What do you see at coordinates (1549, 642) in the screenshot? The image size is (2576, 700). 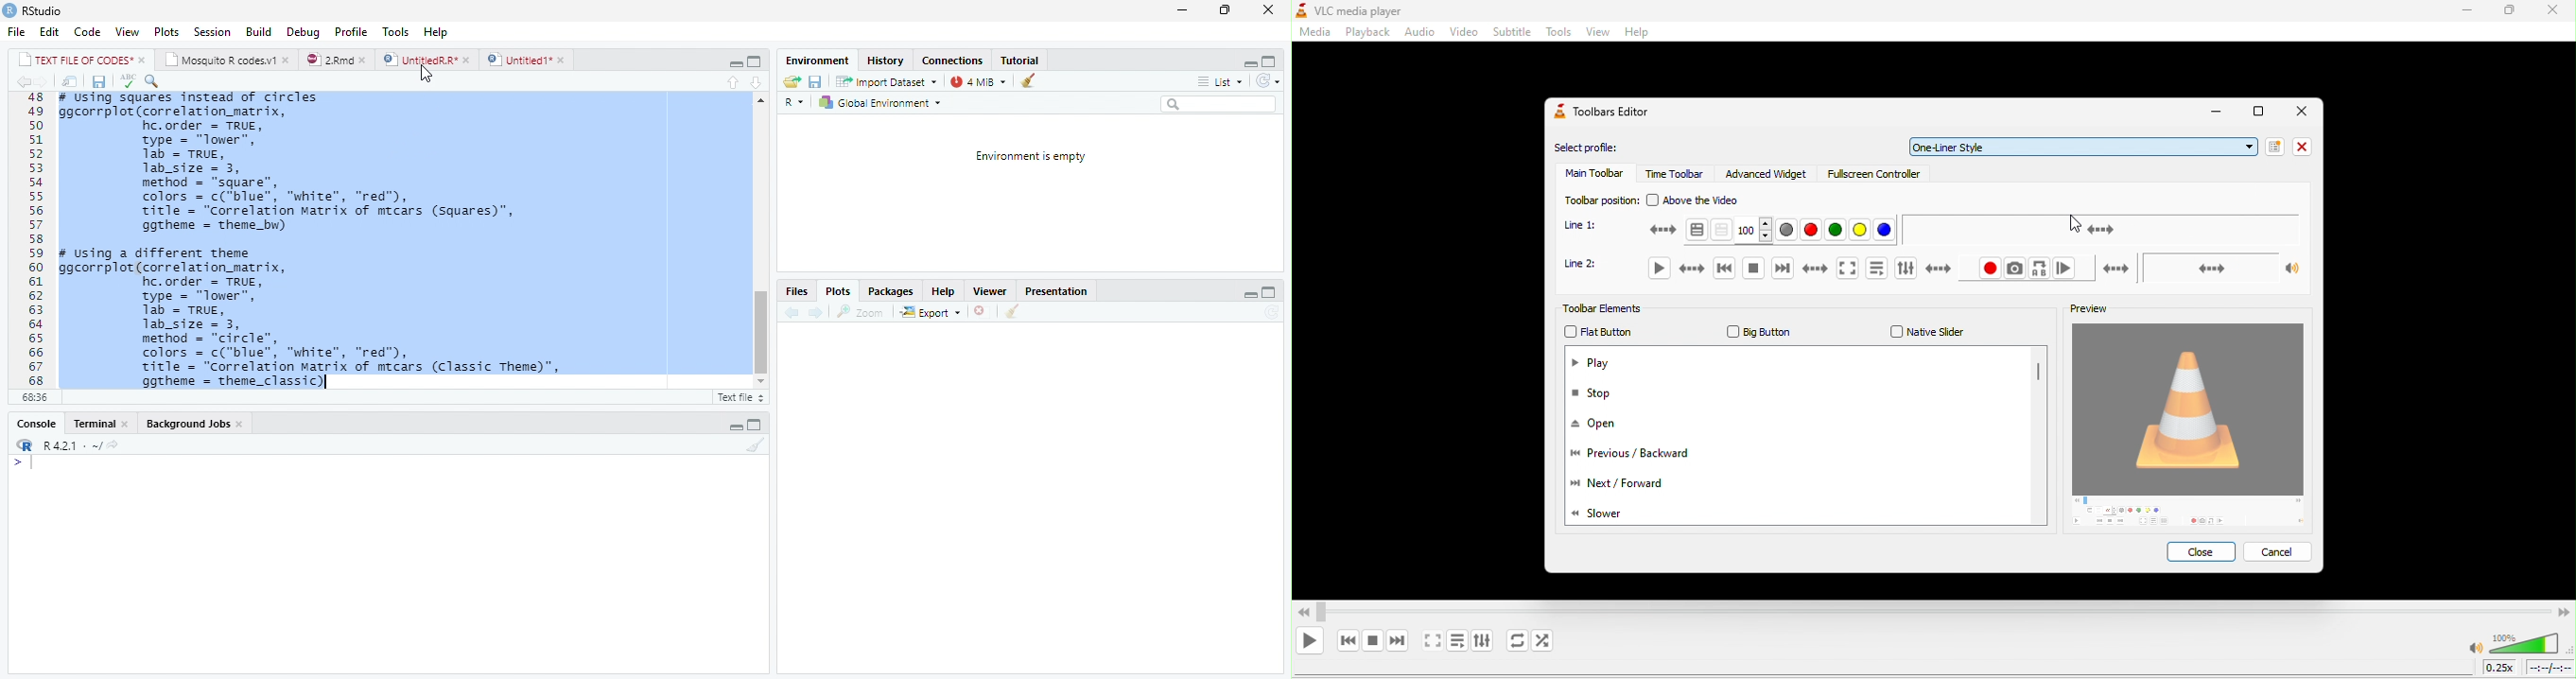 I see `random` at bounding box center [1549, 642].